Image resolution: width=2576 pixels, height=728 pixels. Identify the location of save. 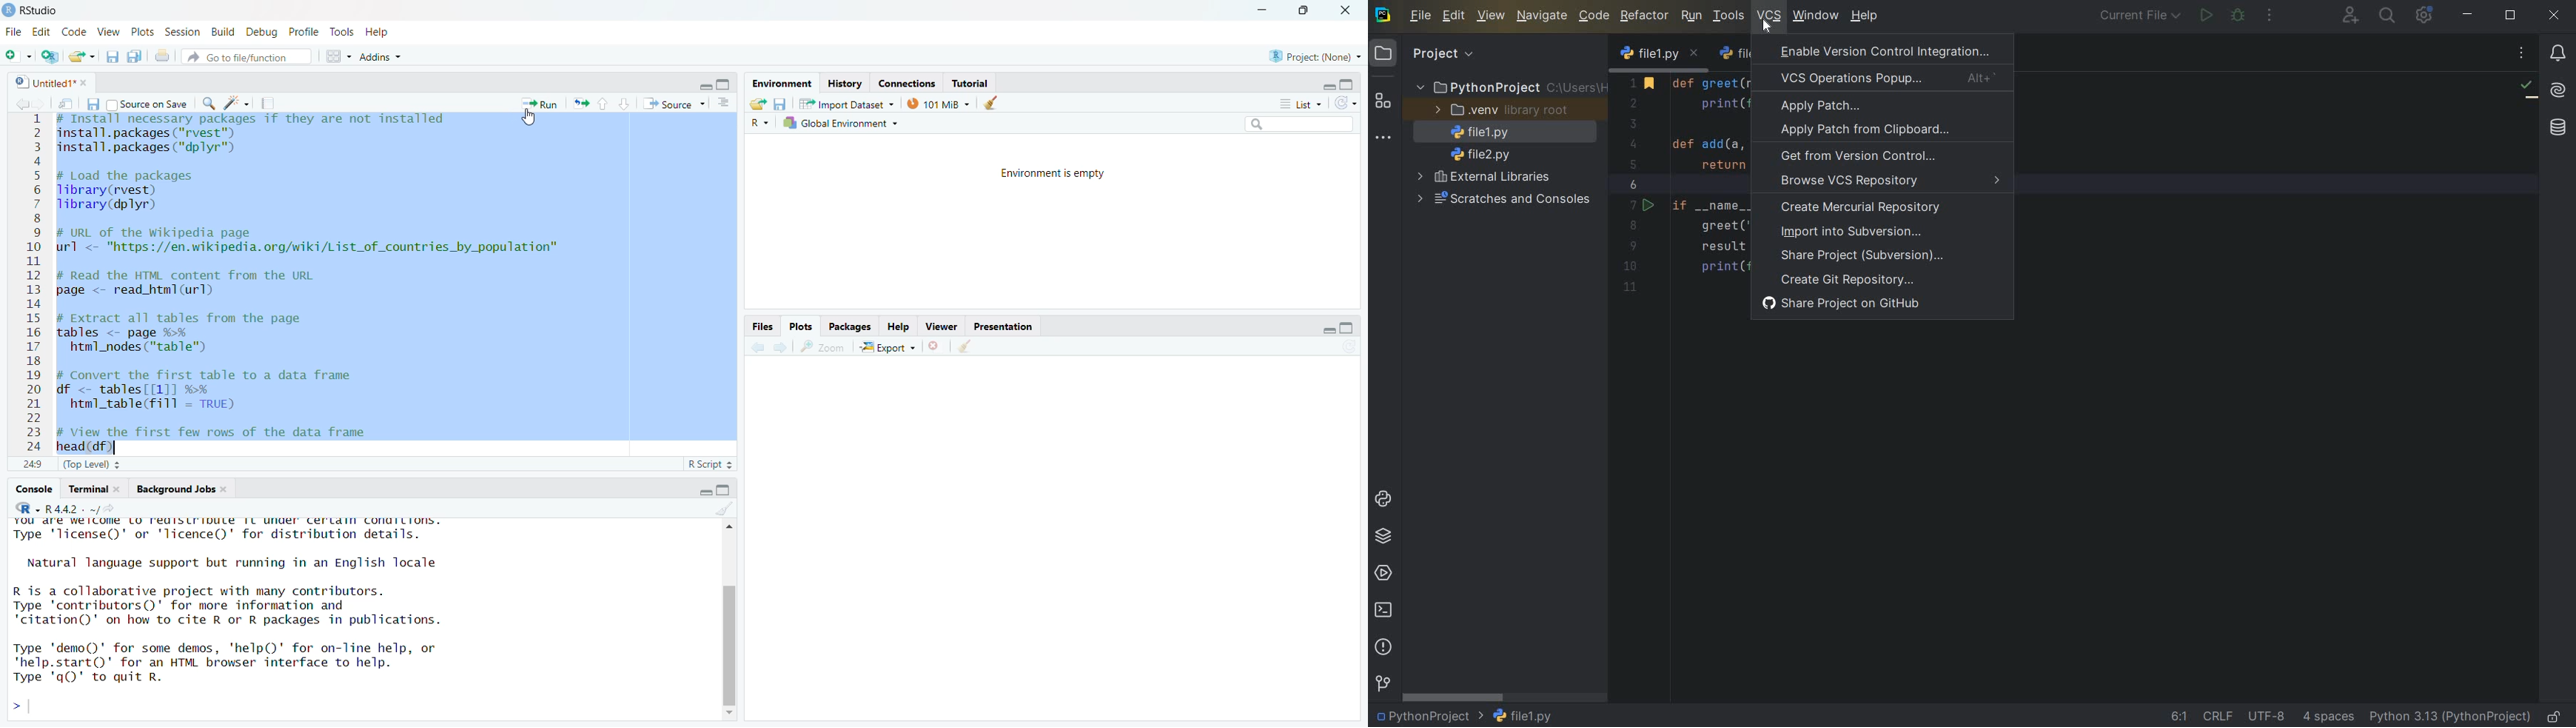
(92, 103).